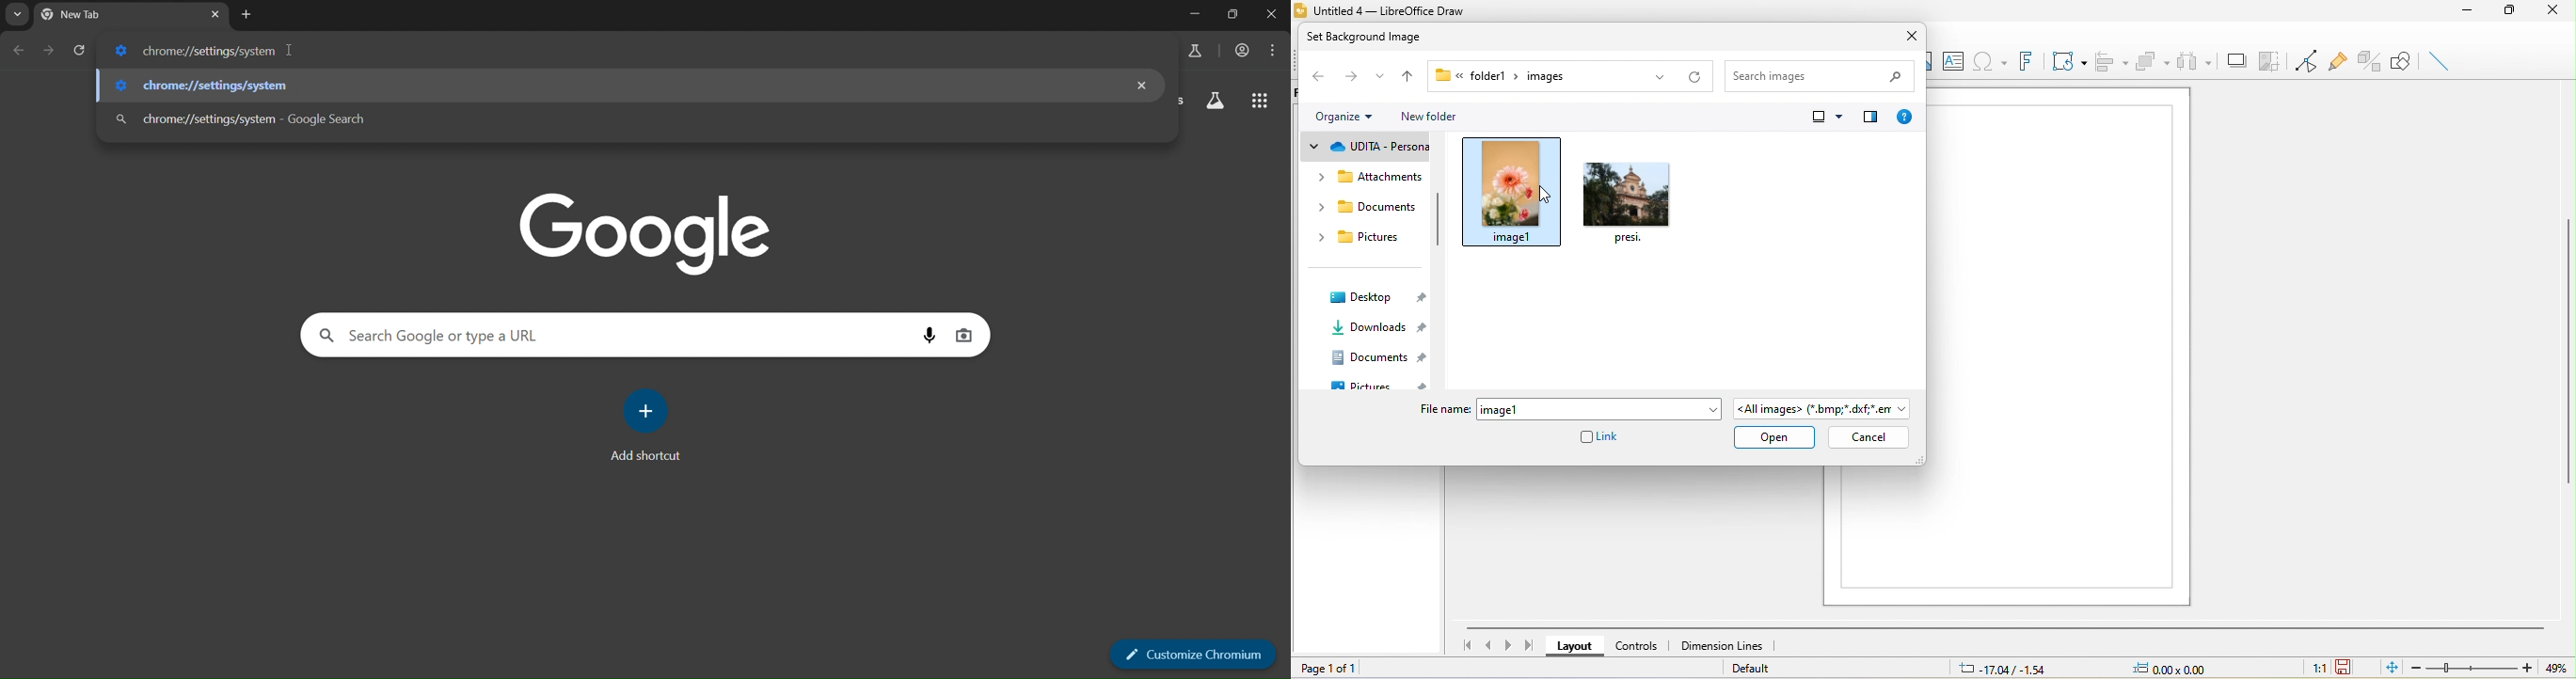  I want to click on controls, so click(1637, 646).